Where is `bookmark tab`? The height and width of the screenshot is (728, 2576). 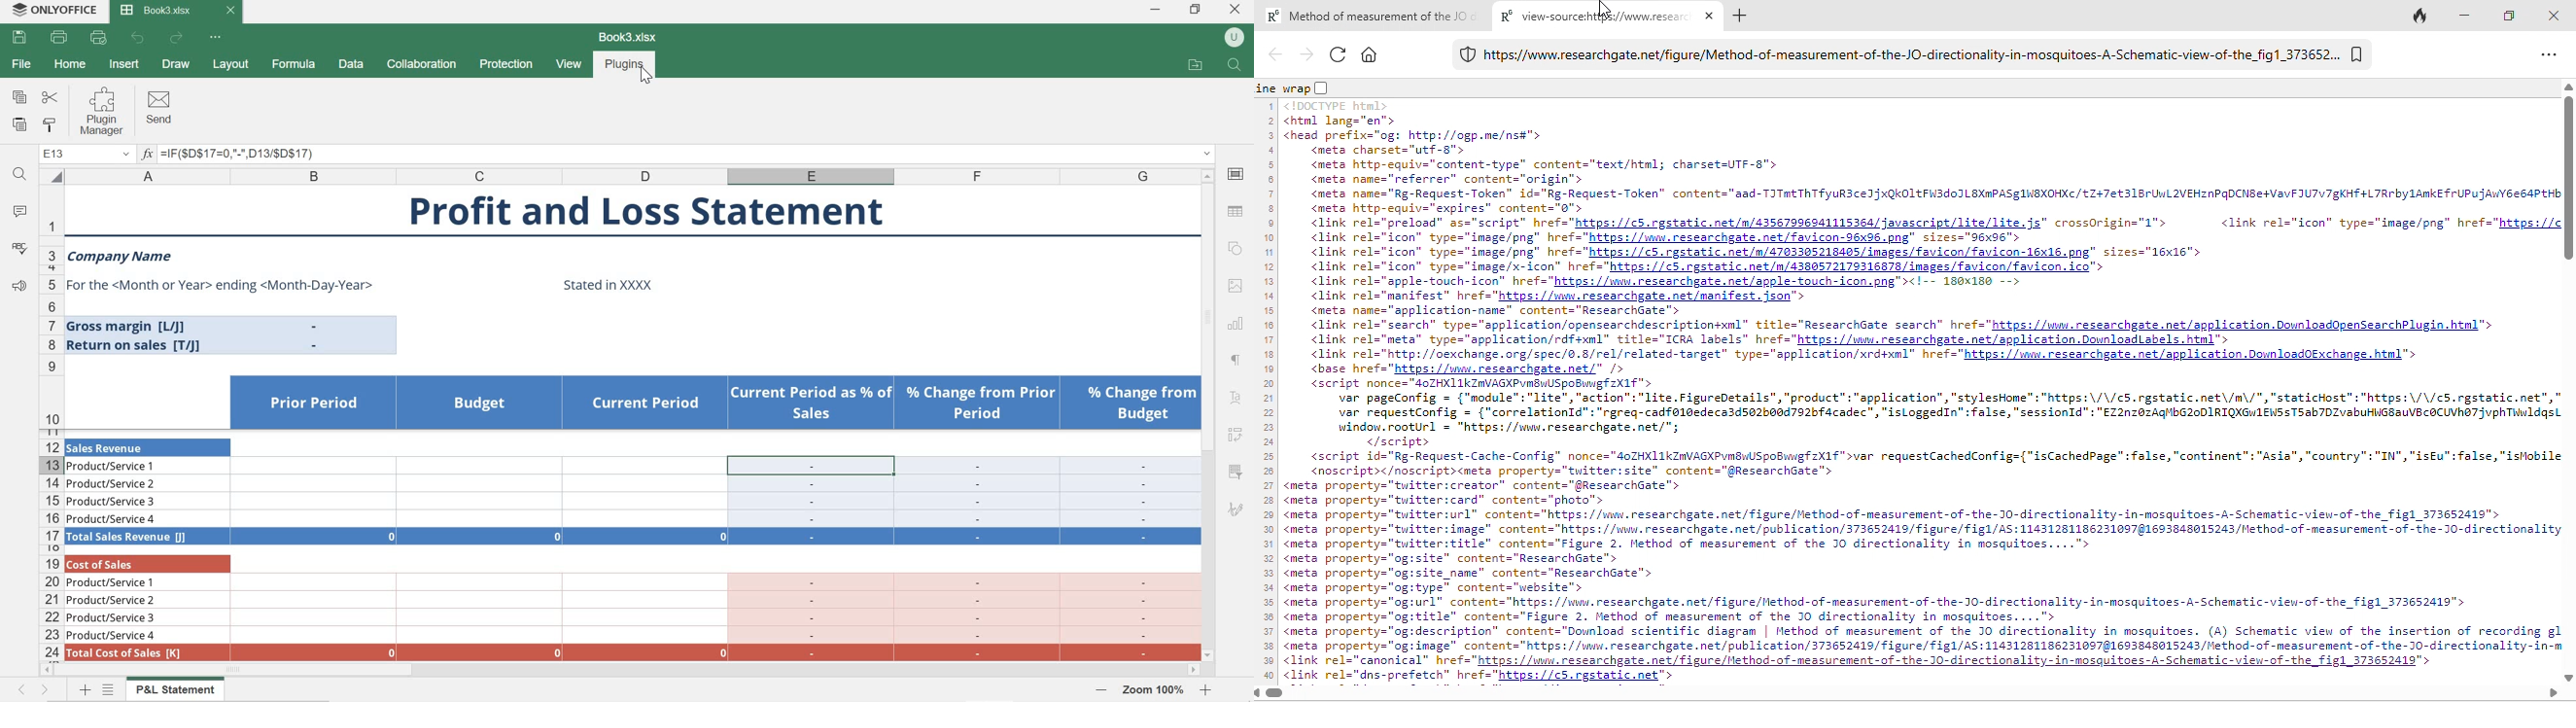
bookmark tab is located at coordinates (2358, 53).